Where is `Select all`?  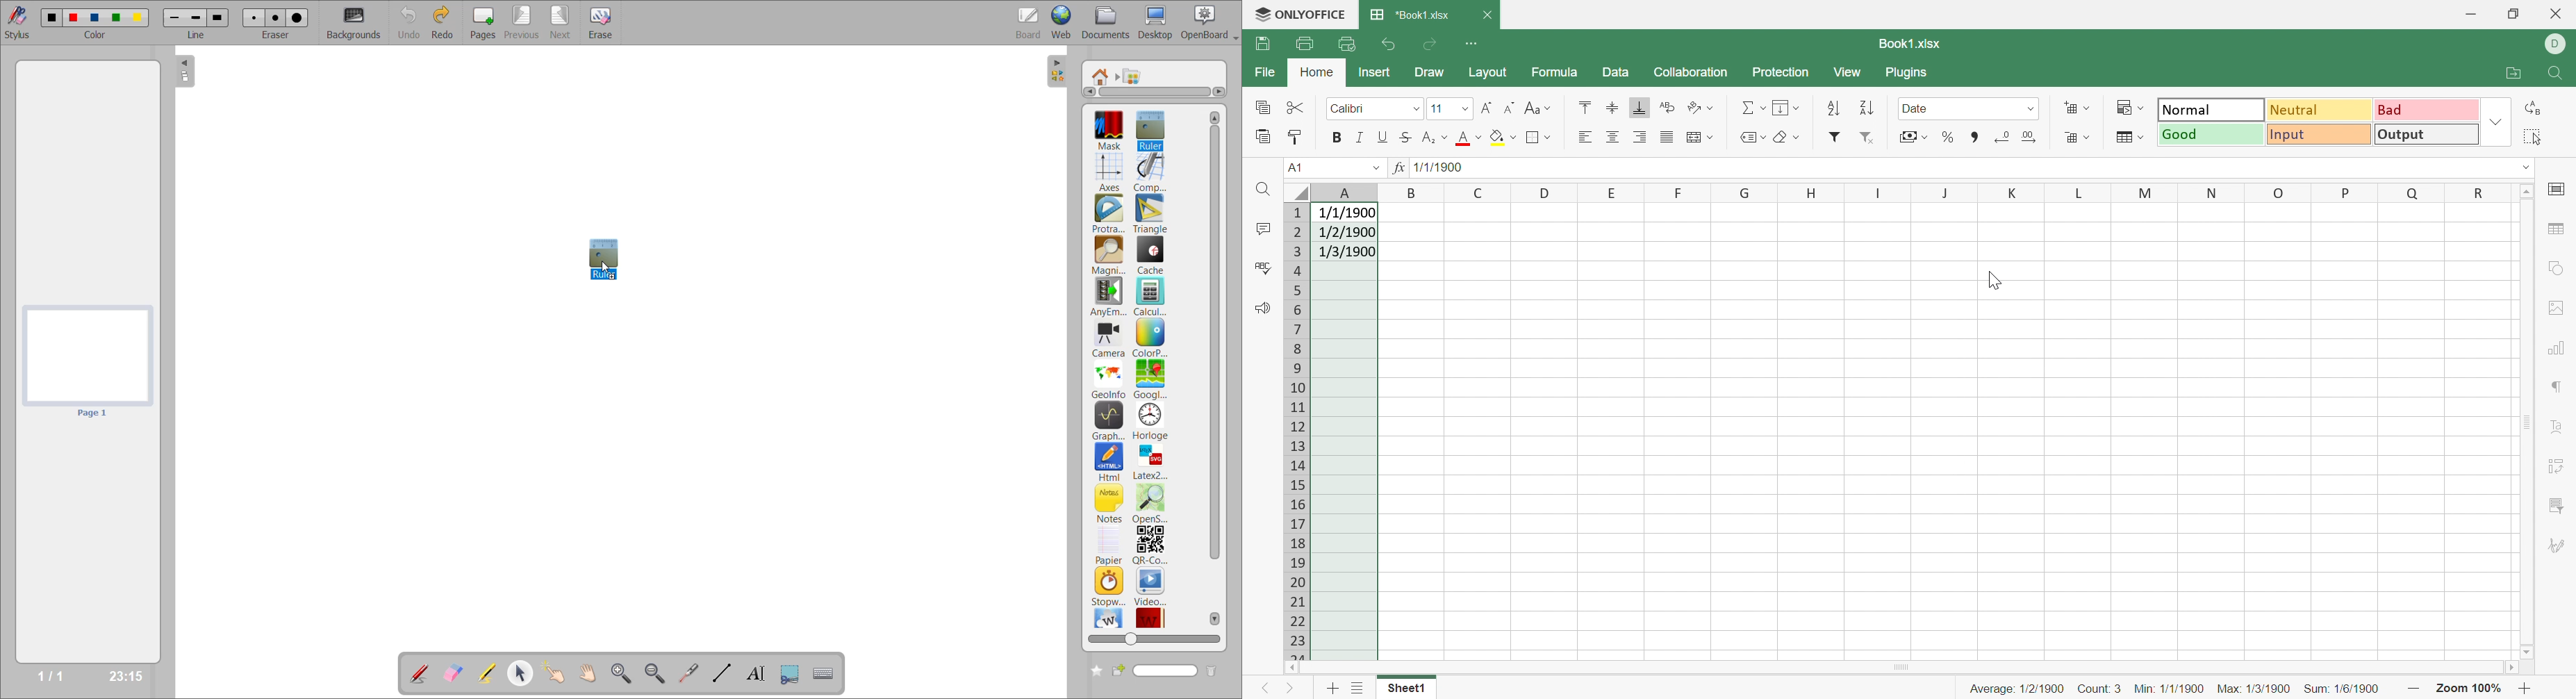
Select all is located at coordinates (2533, 136).